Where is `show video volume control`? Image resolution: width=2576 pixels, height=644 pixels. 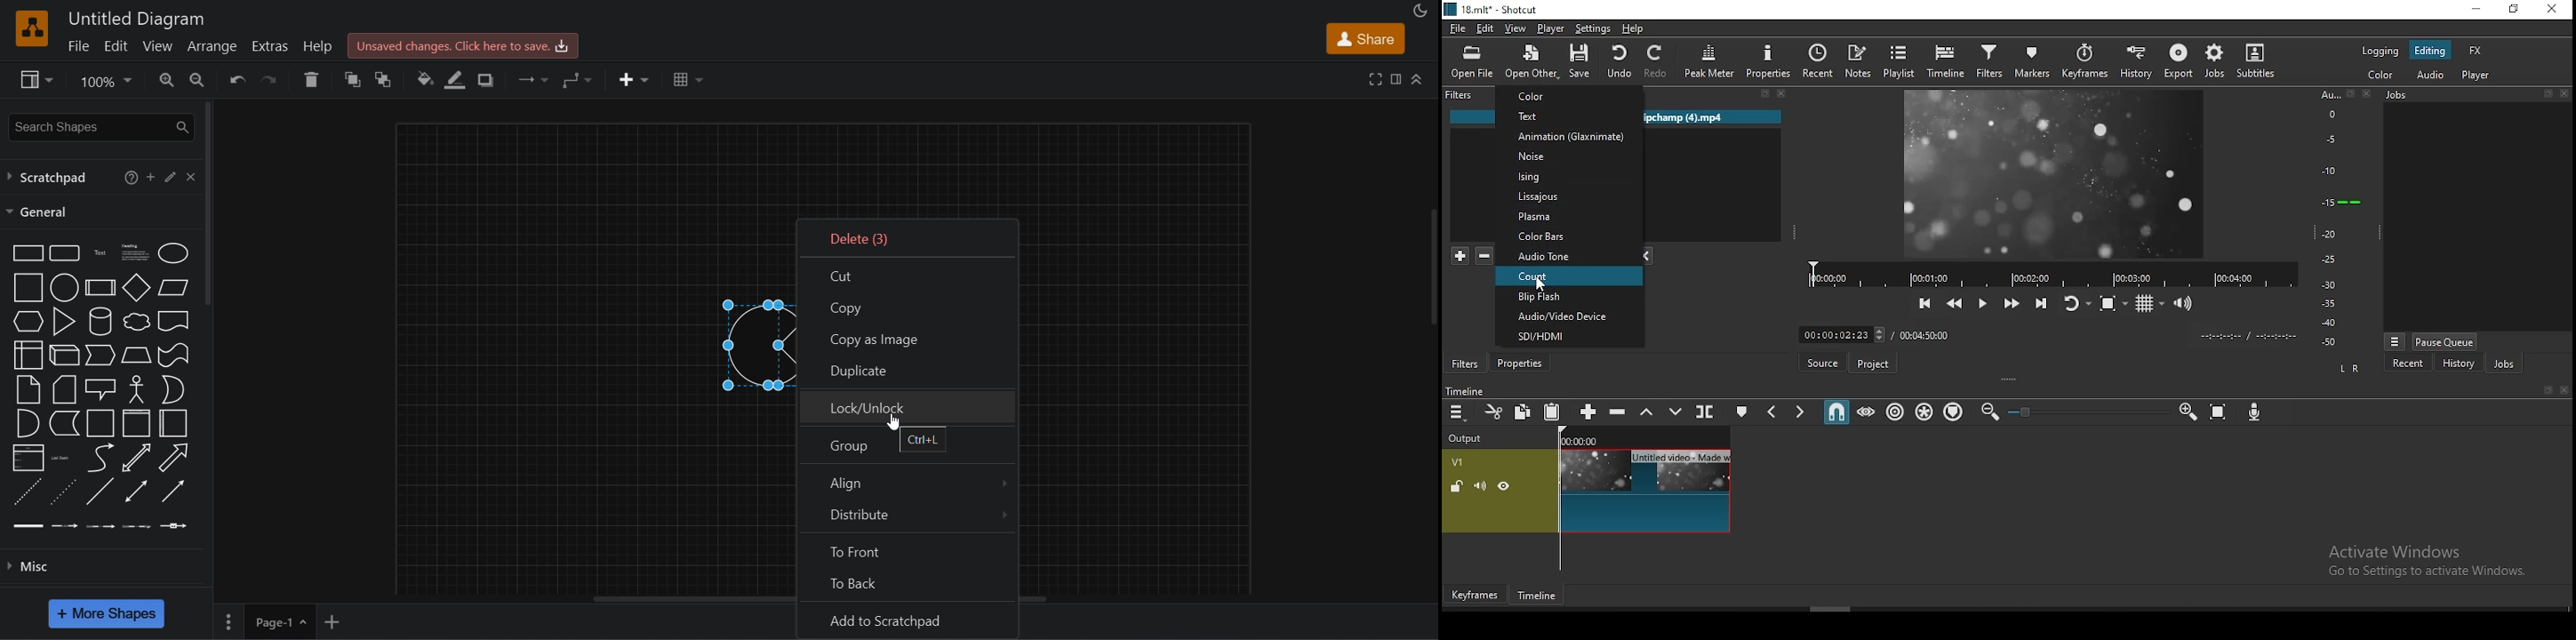 show video volume control is located at coordinates (2186, 304).